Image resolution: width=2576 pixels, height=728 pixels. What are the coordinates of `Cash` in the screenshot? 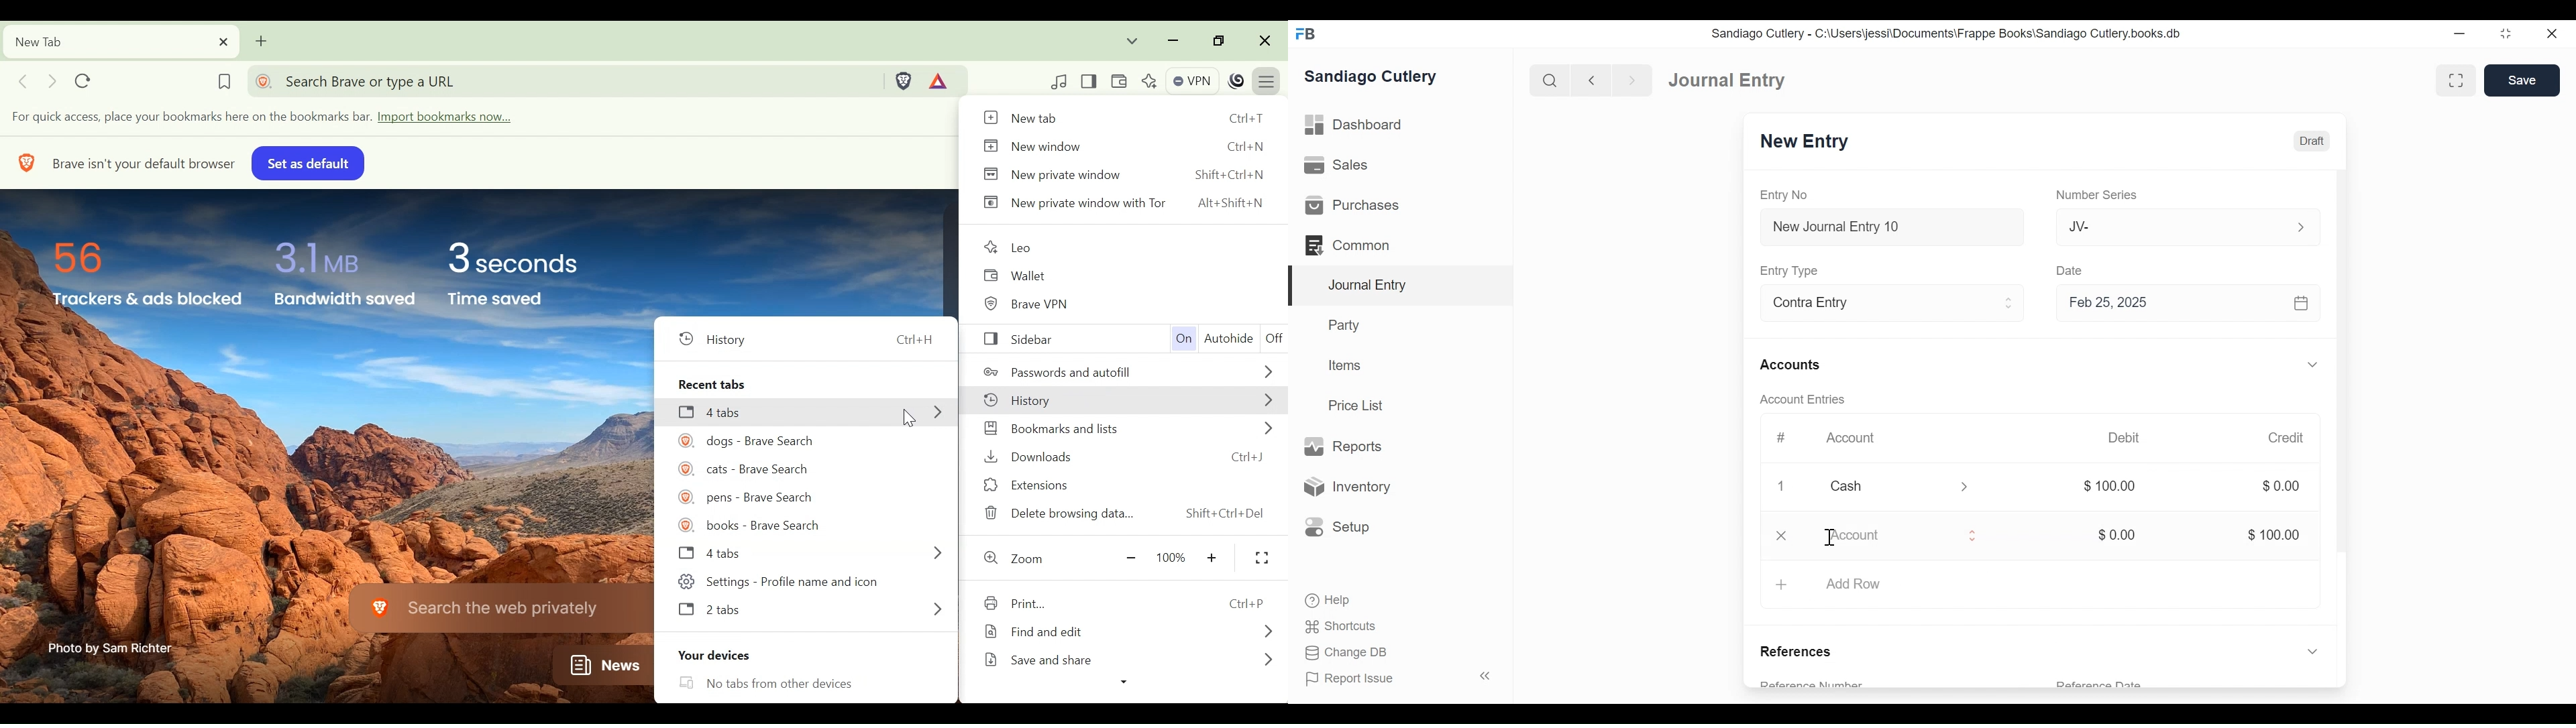 It's located at (1878, 487).